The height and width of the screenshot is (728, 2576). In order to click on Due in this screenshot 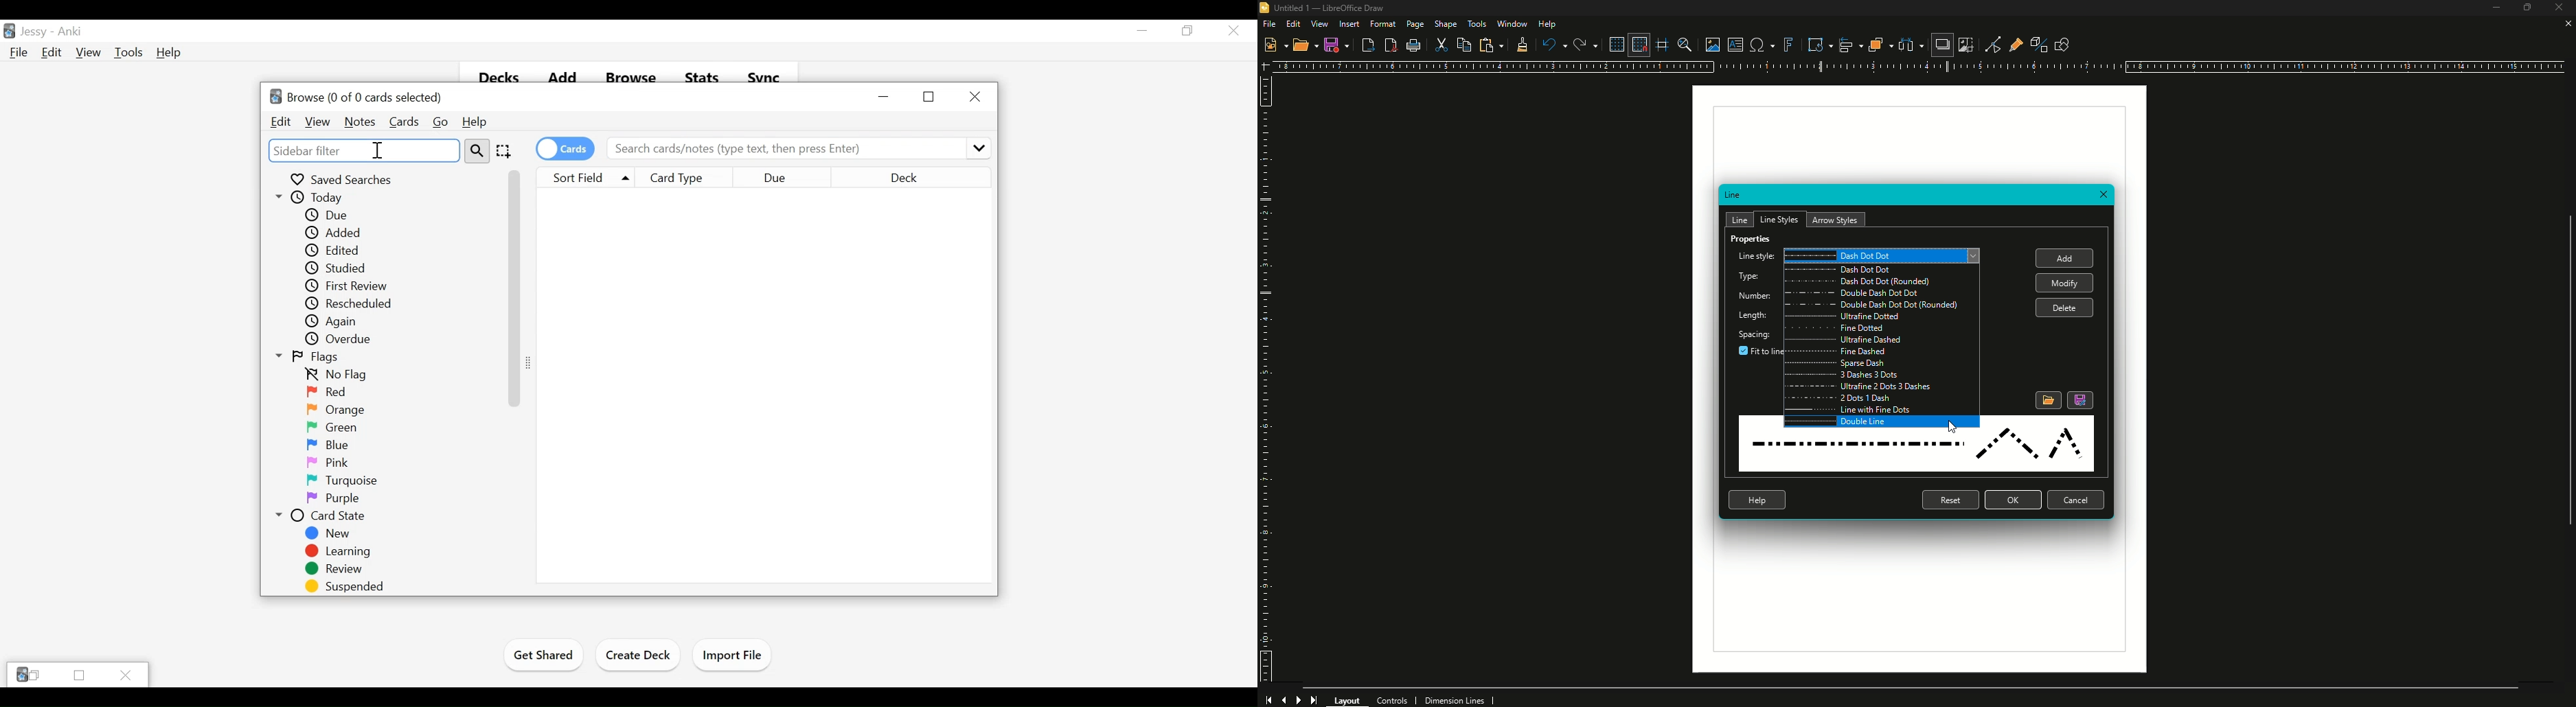, I will do `click(327, 215)`.